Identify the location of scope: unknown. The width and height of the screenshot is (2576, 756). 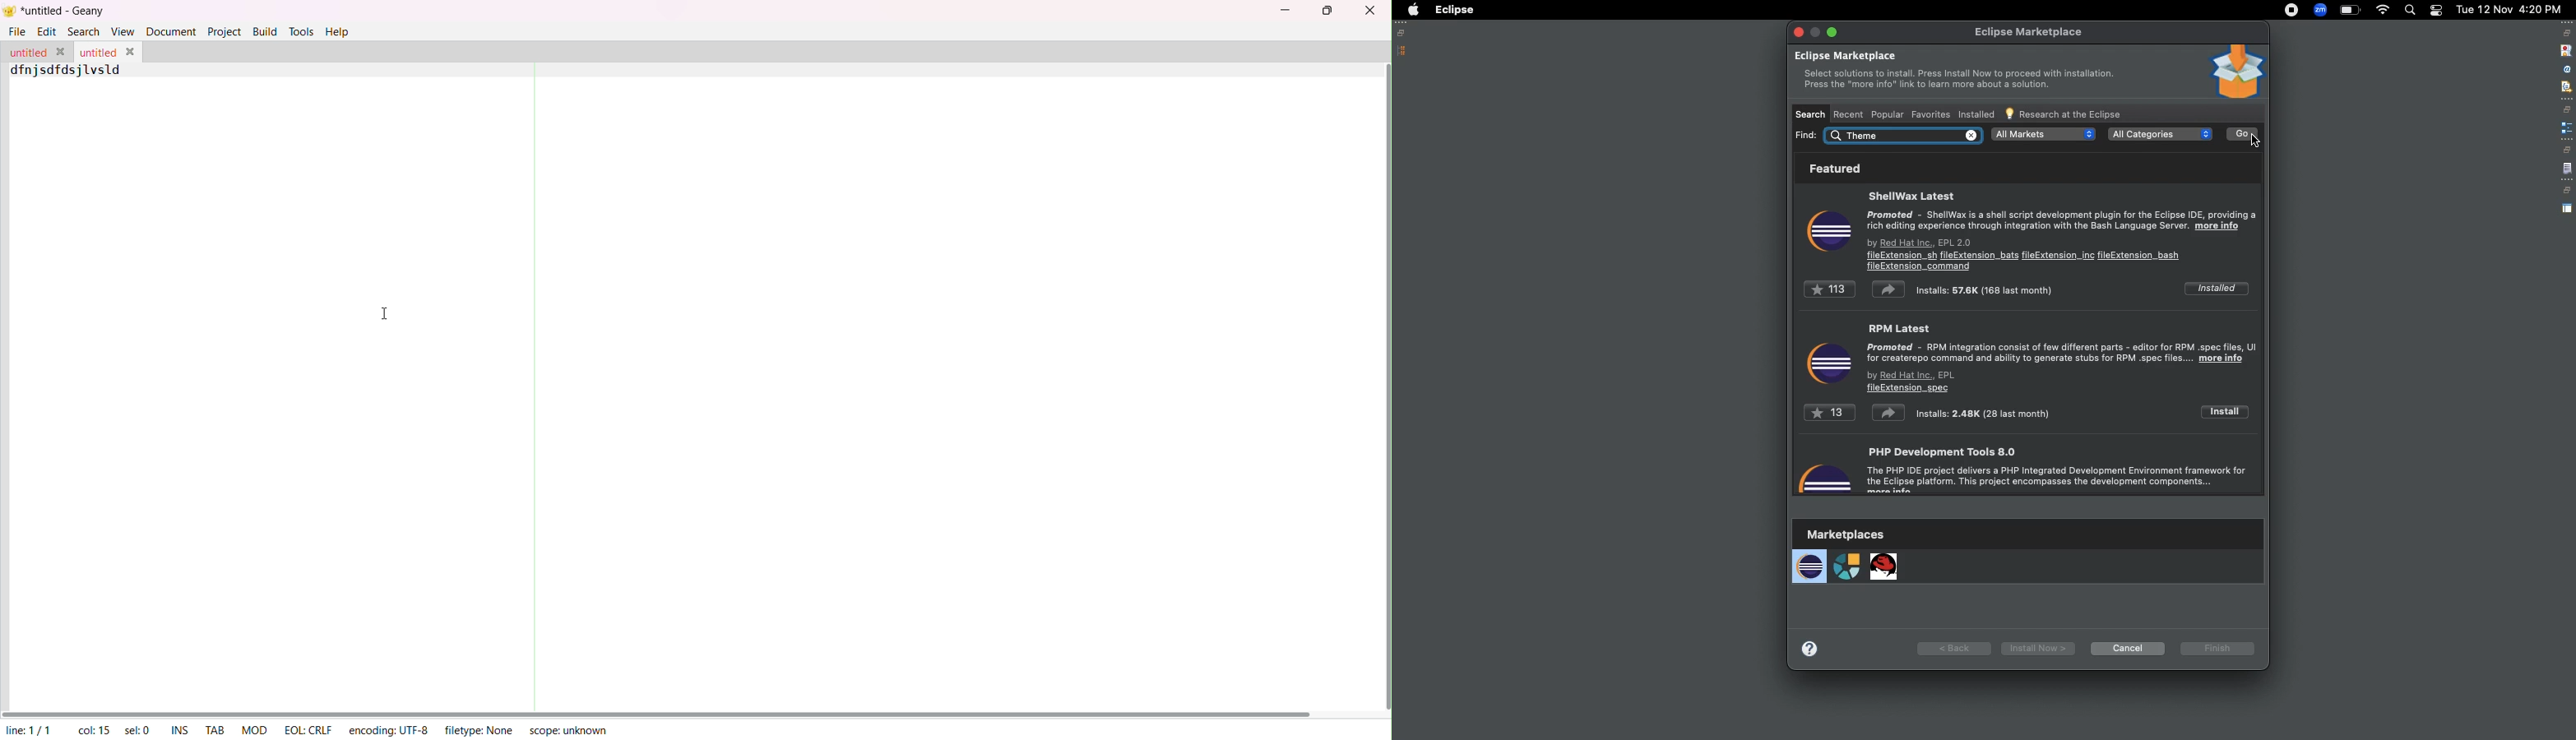
(570, 731).